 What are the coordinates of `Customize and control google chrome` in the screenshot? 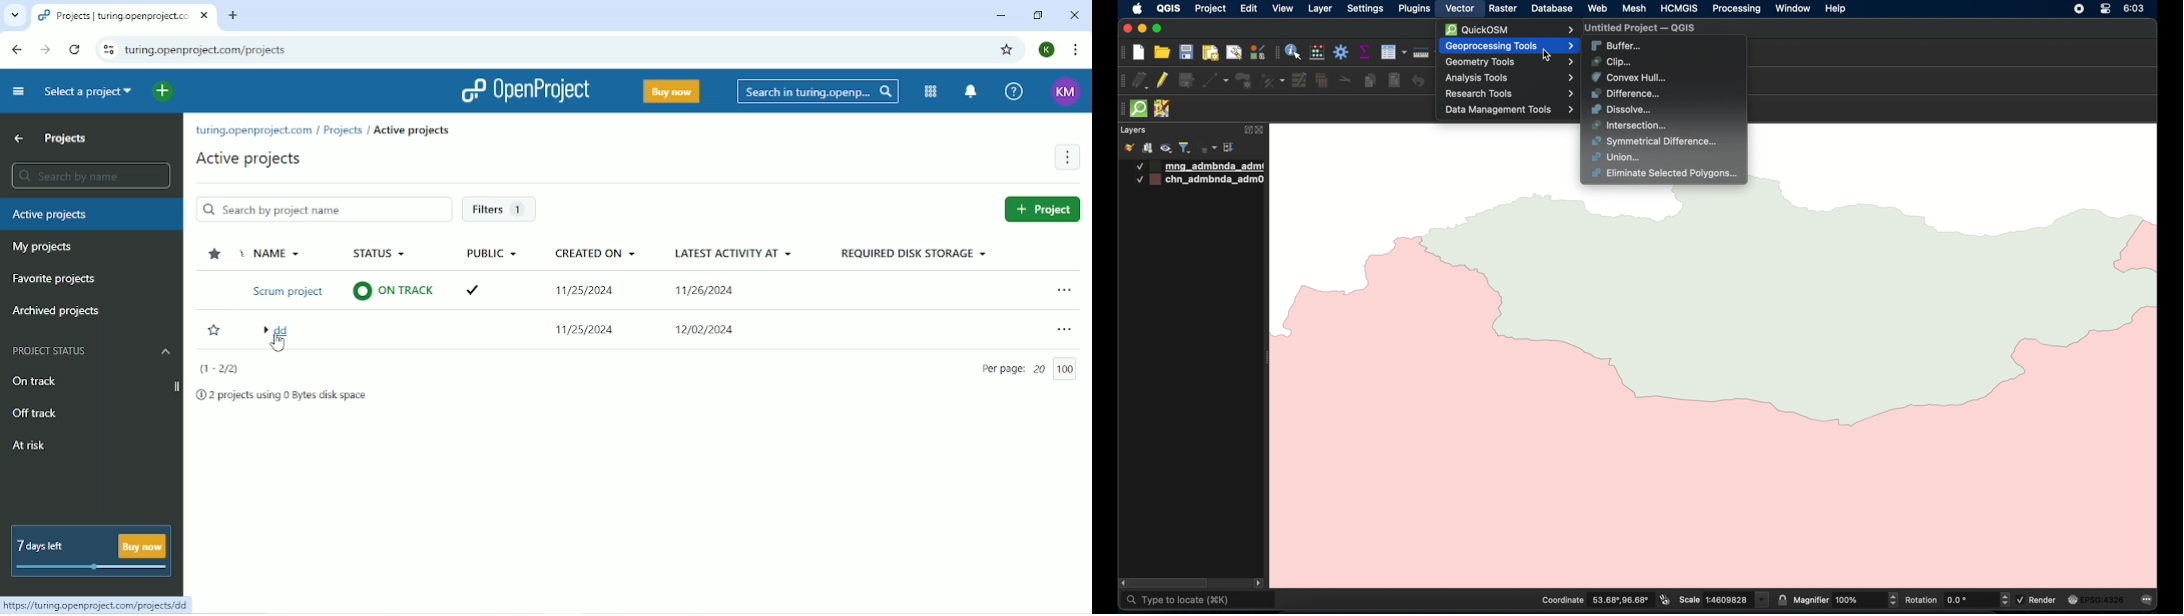 It's located at (1074, 50).